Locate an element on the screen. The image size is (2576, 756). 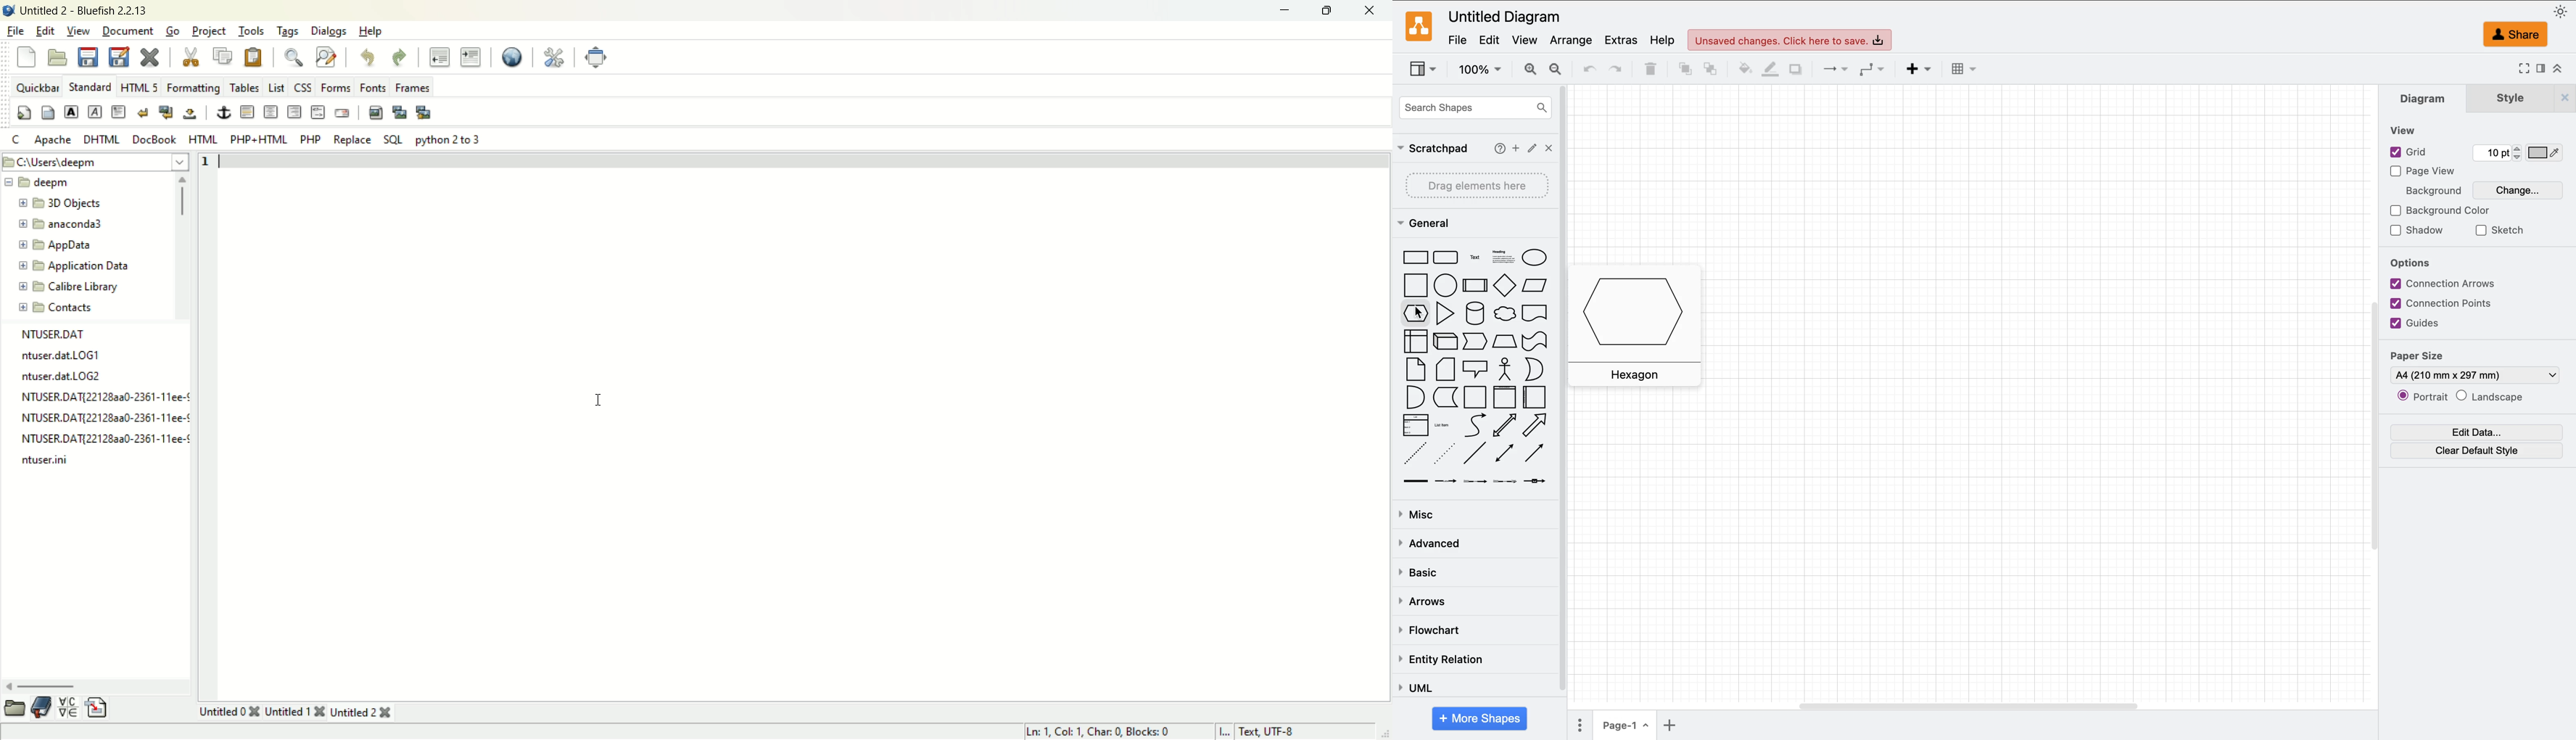
APACHE is located at coordinates (52, 140).